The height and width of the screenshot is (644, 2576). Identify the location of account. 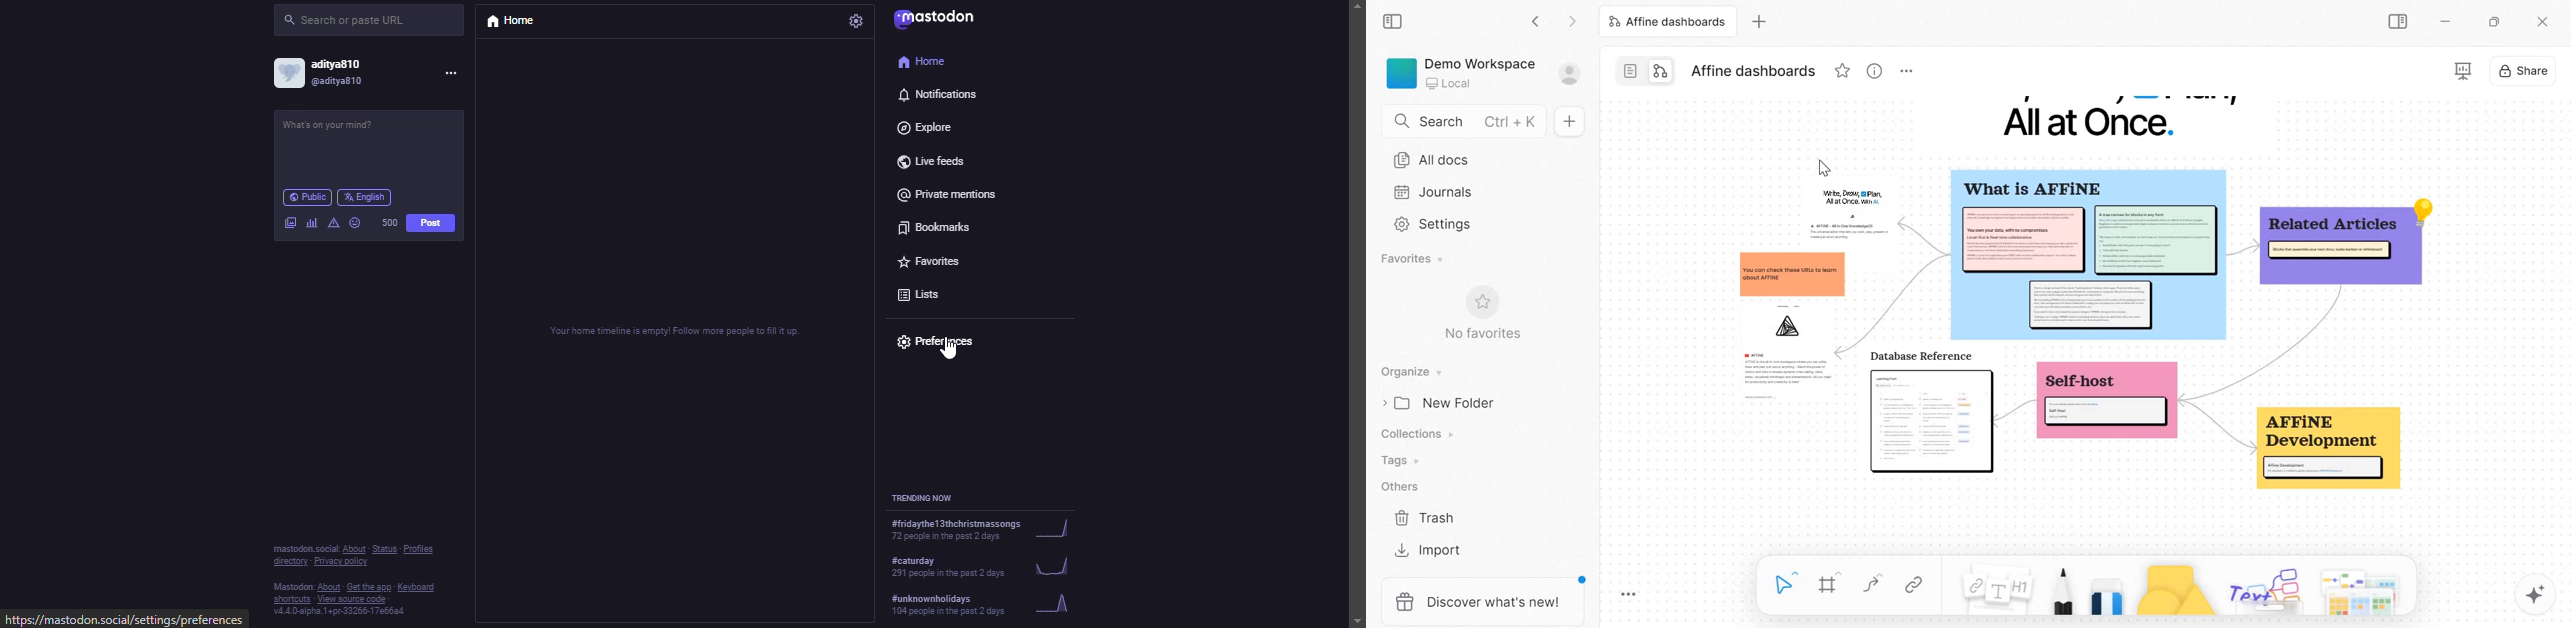
(326, 75).